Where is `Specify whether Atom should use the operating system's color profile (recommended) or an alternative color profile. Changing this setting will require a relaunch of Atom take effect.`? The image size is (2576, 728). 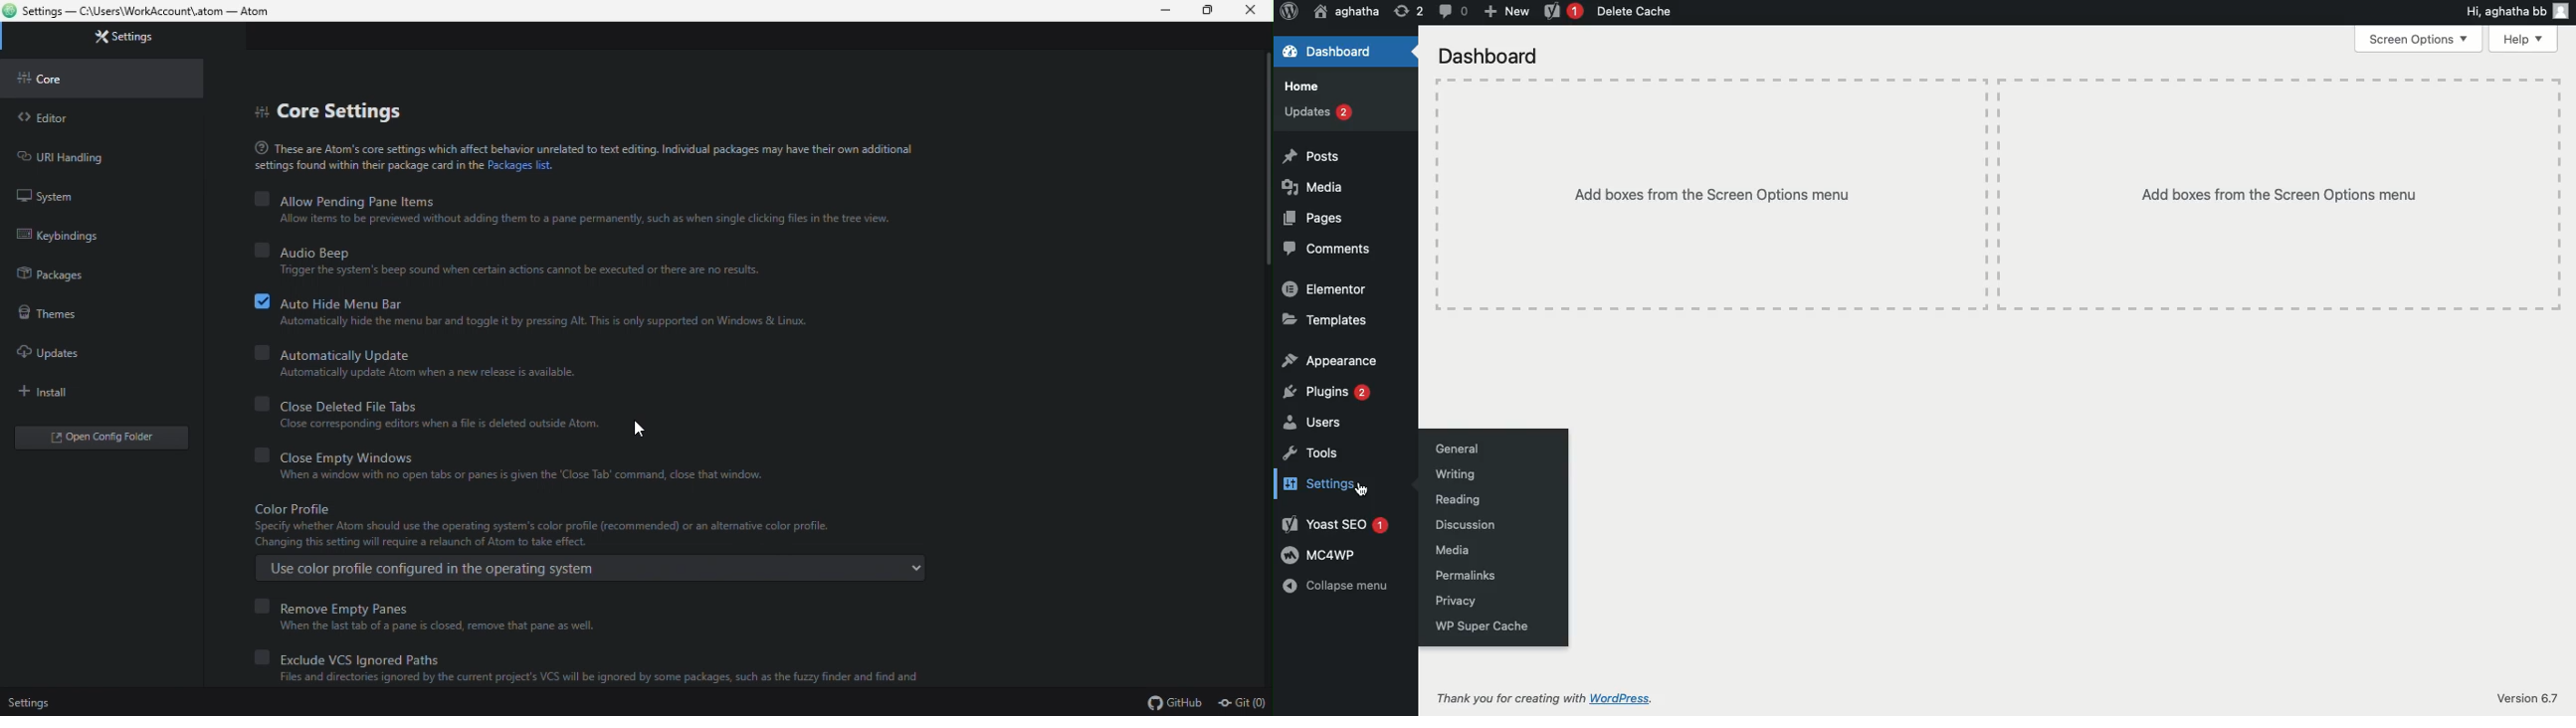
Specify whether Atom should use the operating system's color profile (recommended) or an alternative color profile. Changing this setting will require a relaunch of Atom take effect. is located at coordinates (538, 534).